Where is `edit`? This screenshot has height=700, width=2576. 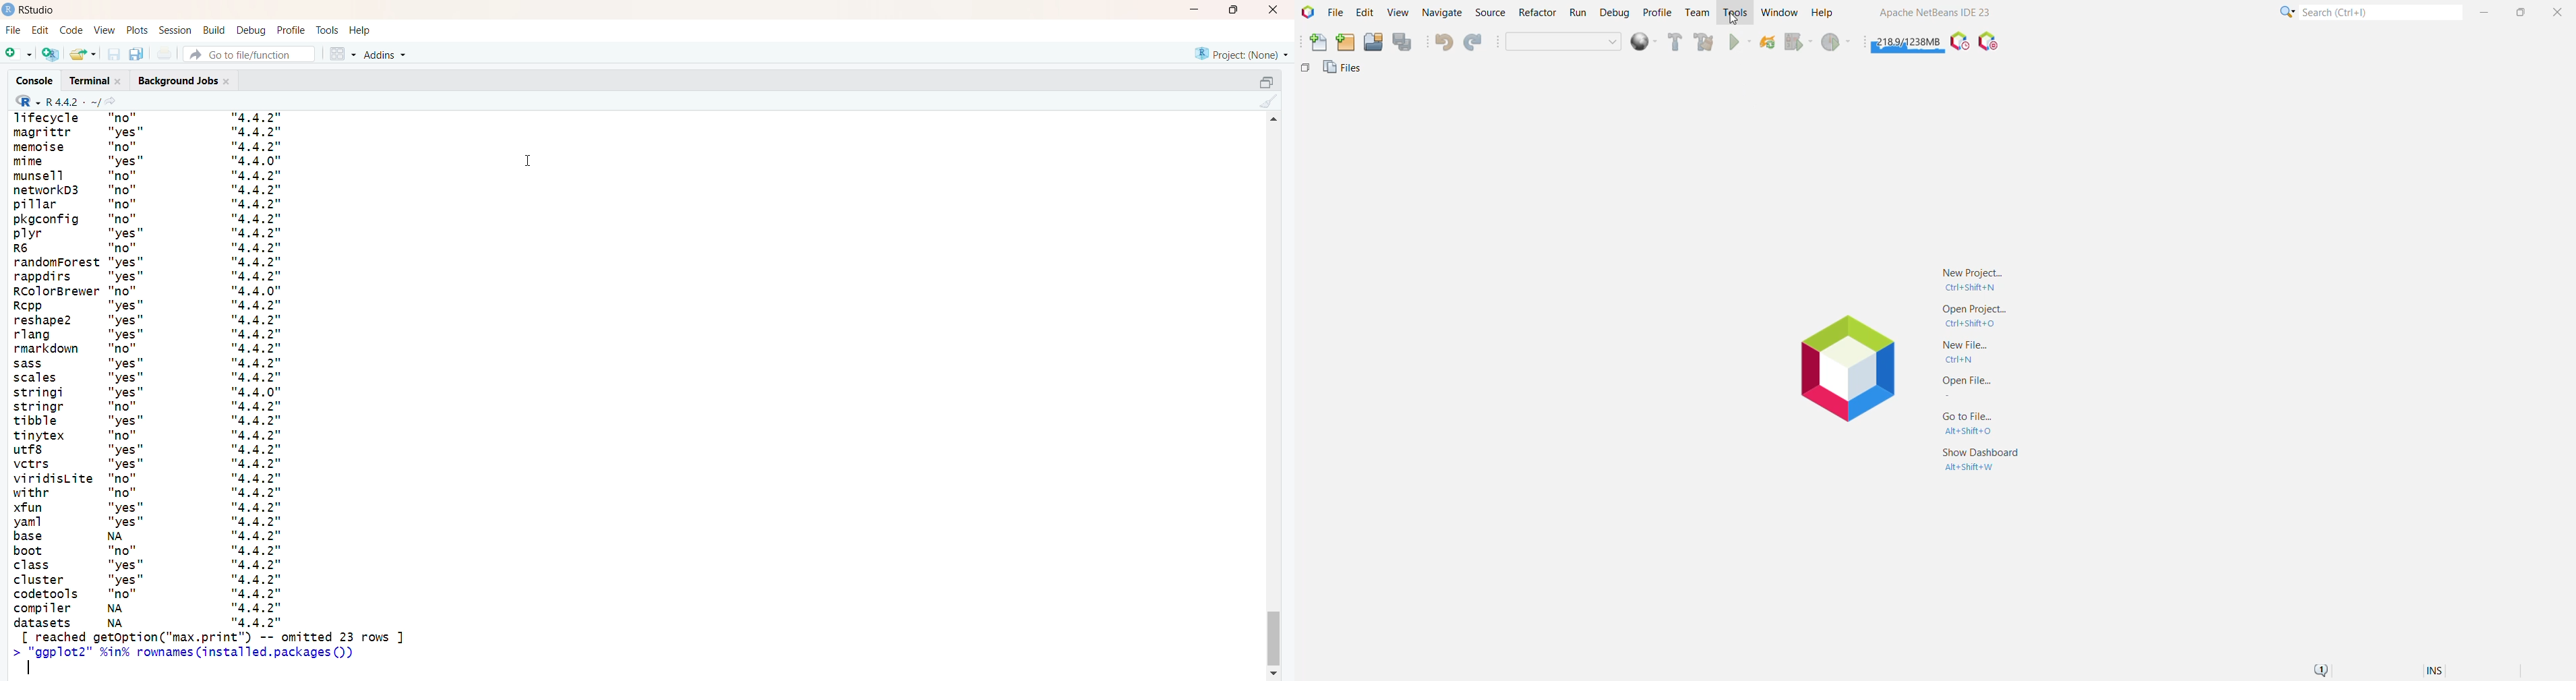 edit is located at coordinates (41, 30).